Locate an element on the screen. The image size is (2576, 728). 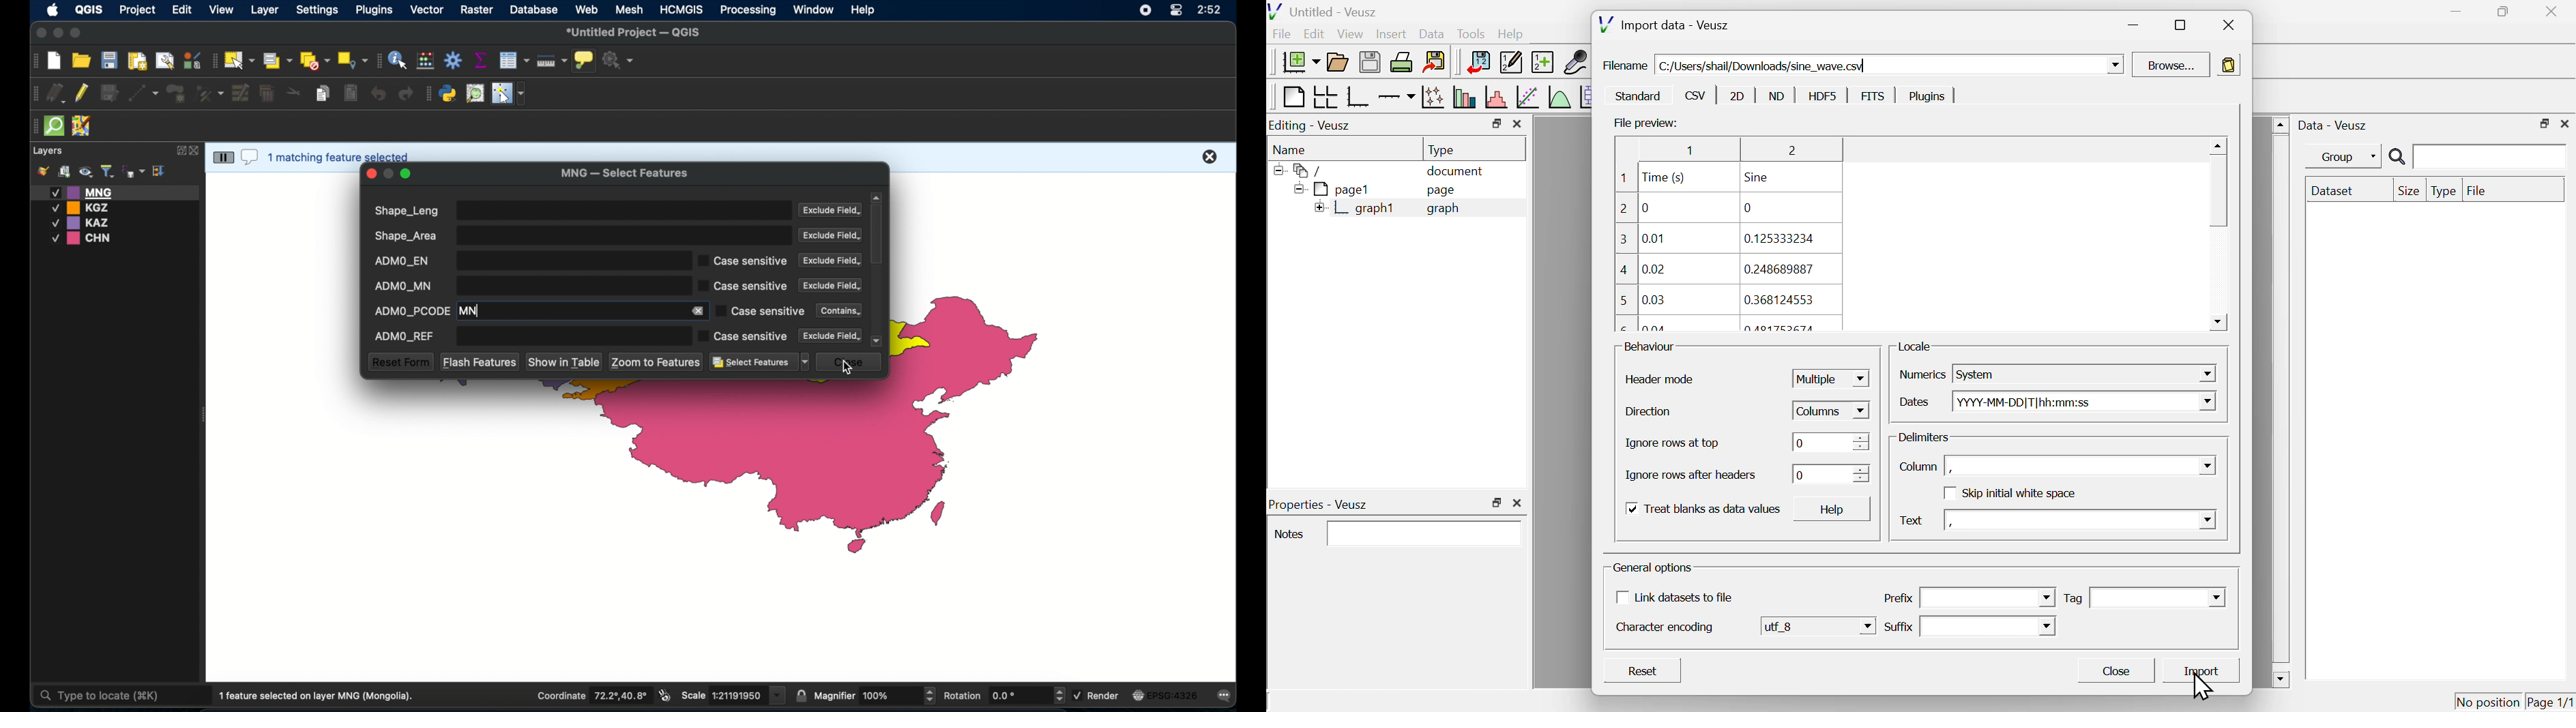
maximize is located at coordinates (2542, 123).